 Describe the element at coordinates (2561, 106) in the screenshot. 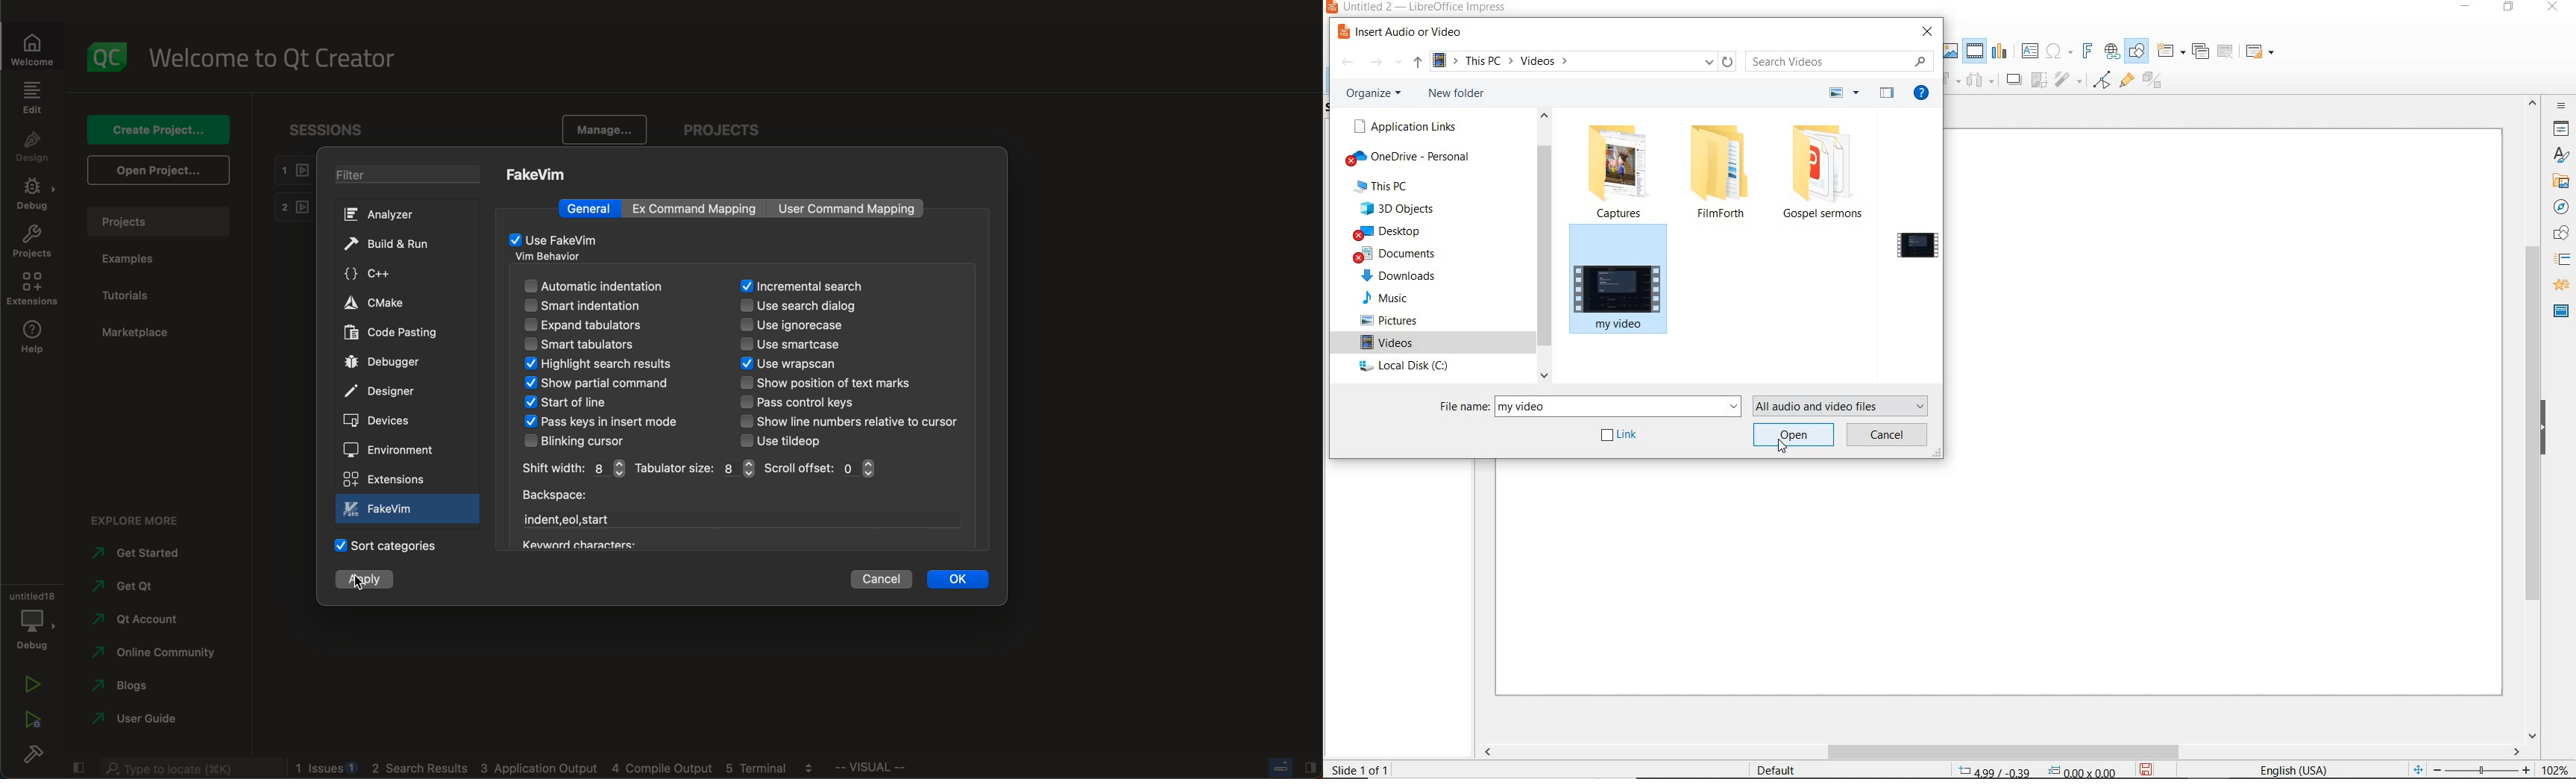

I see `SIDEBAR SETTINGS` at that location.